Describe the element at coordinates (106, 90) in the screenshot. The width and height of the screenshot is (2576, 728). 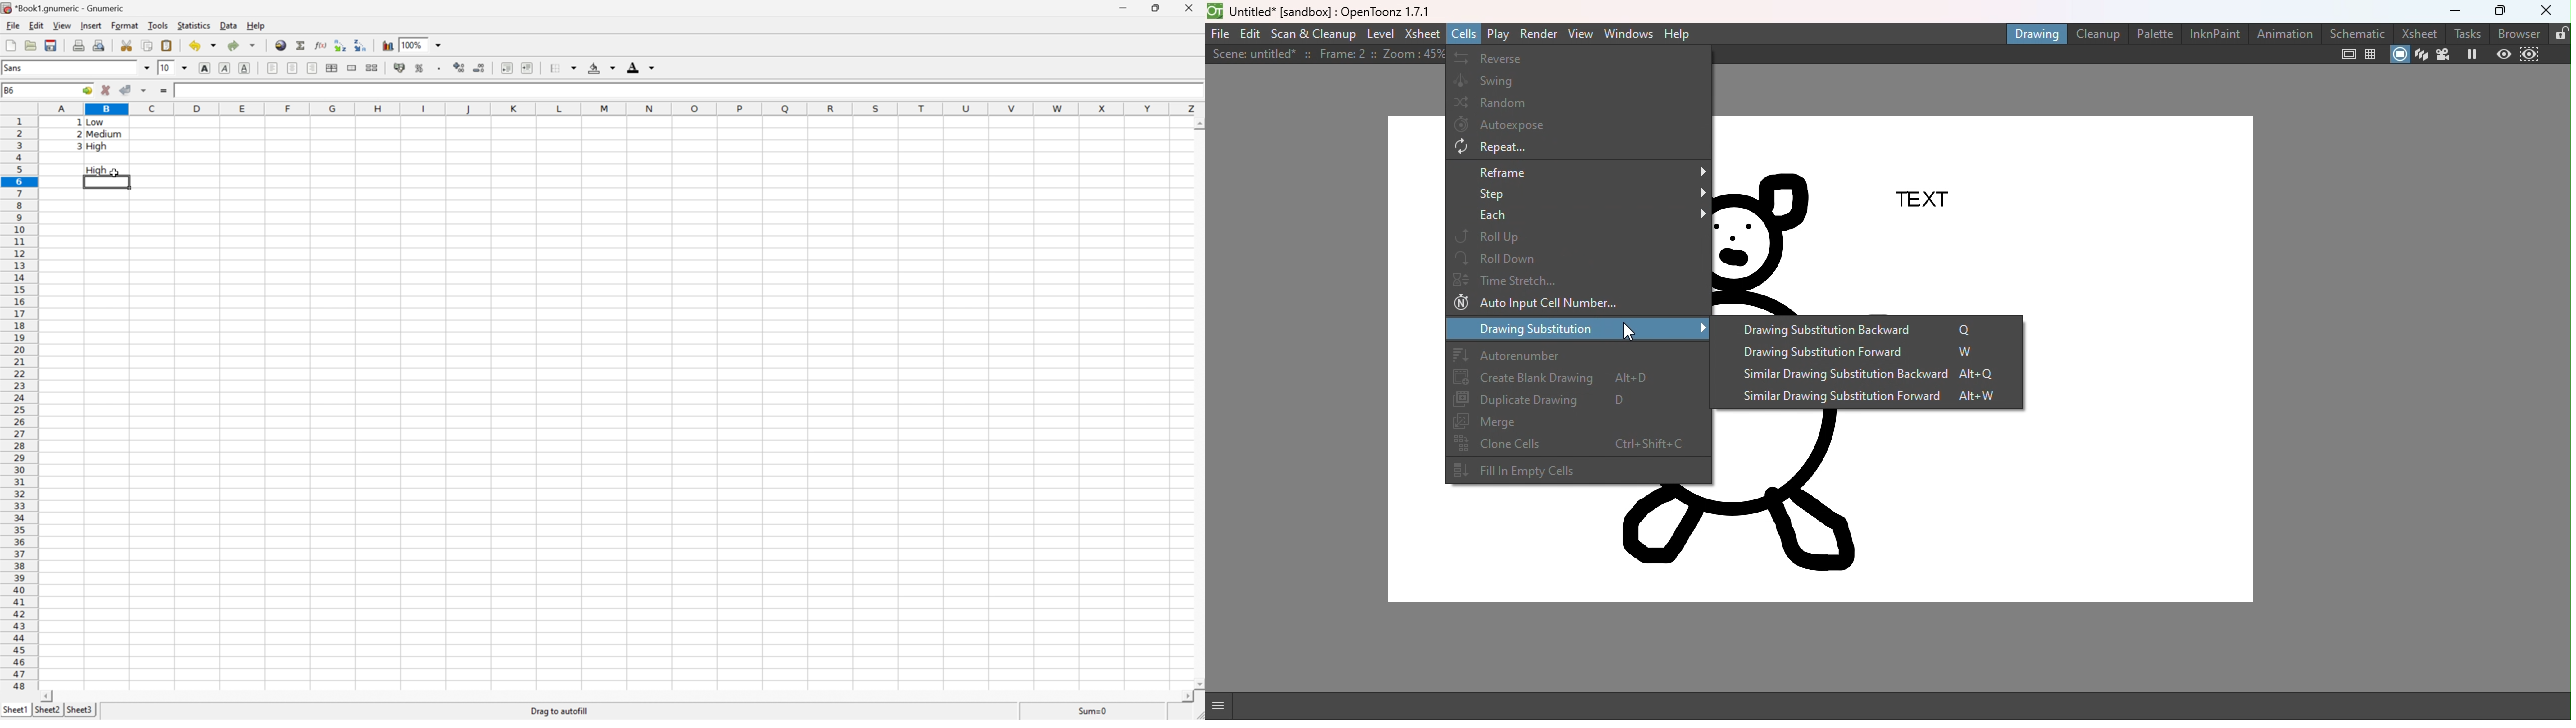
I see `Cancel changes` at that location.